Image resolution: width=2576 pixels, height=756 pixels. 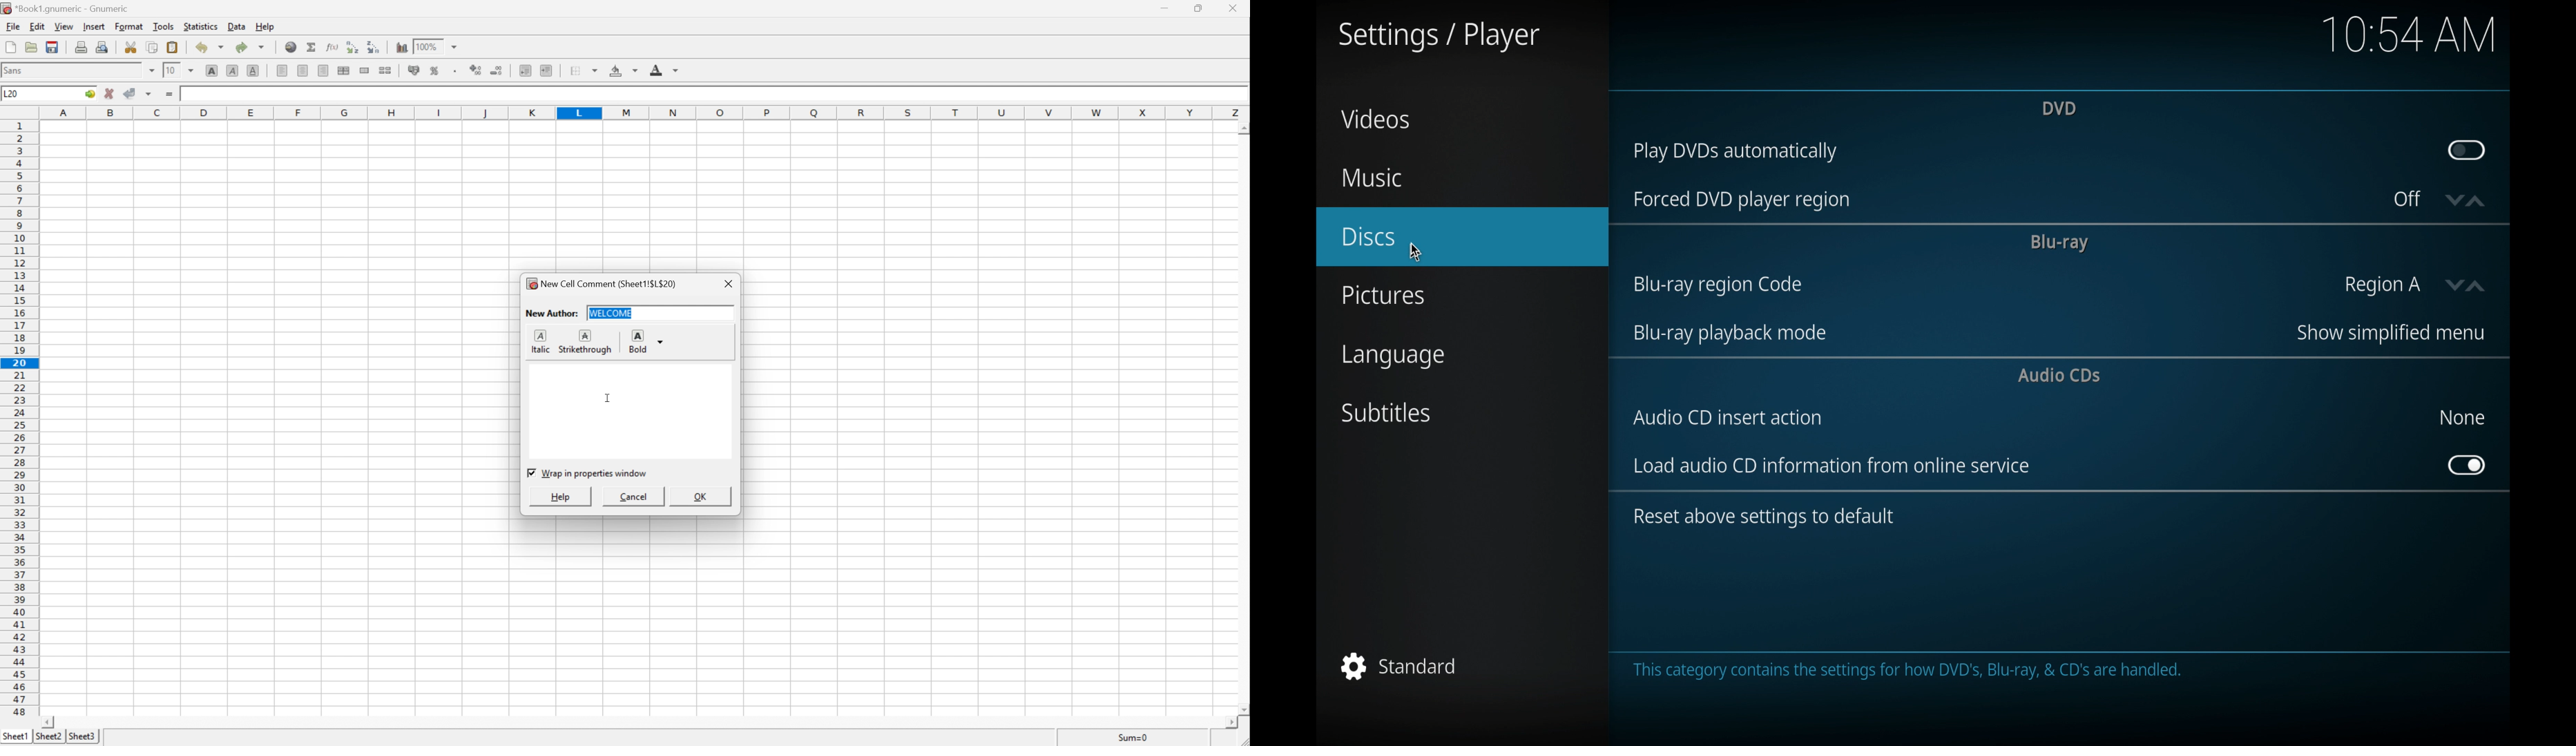 I want to click on Foreground, so click(x=665, y=69).